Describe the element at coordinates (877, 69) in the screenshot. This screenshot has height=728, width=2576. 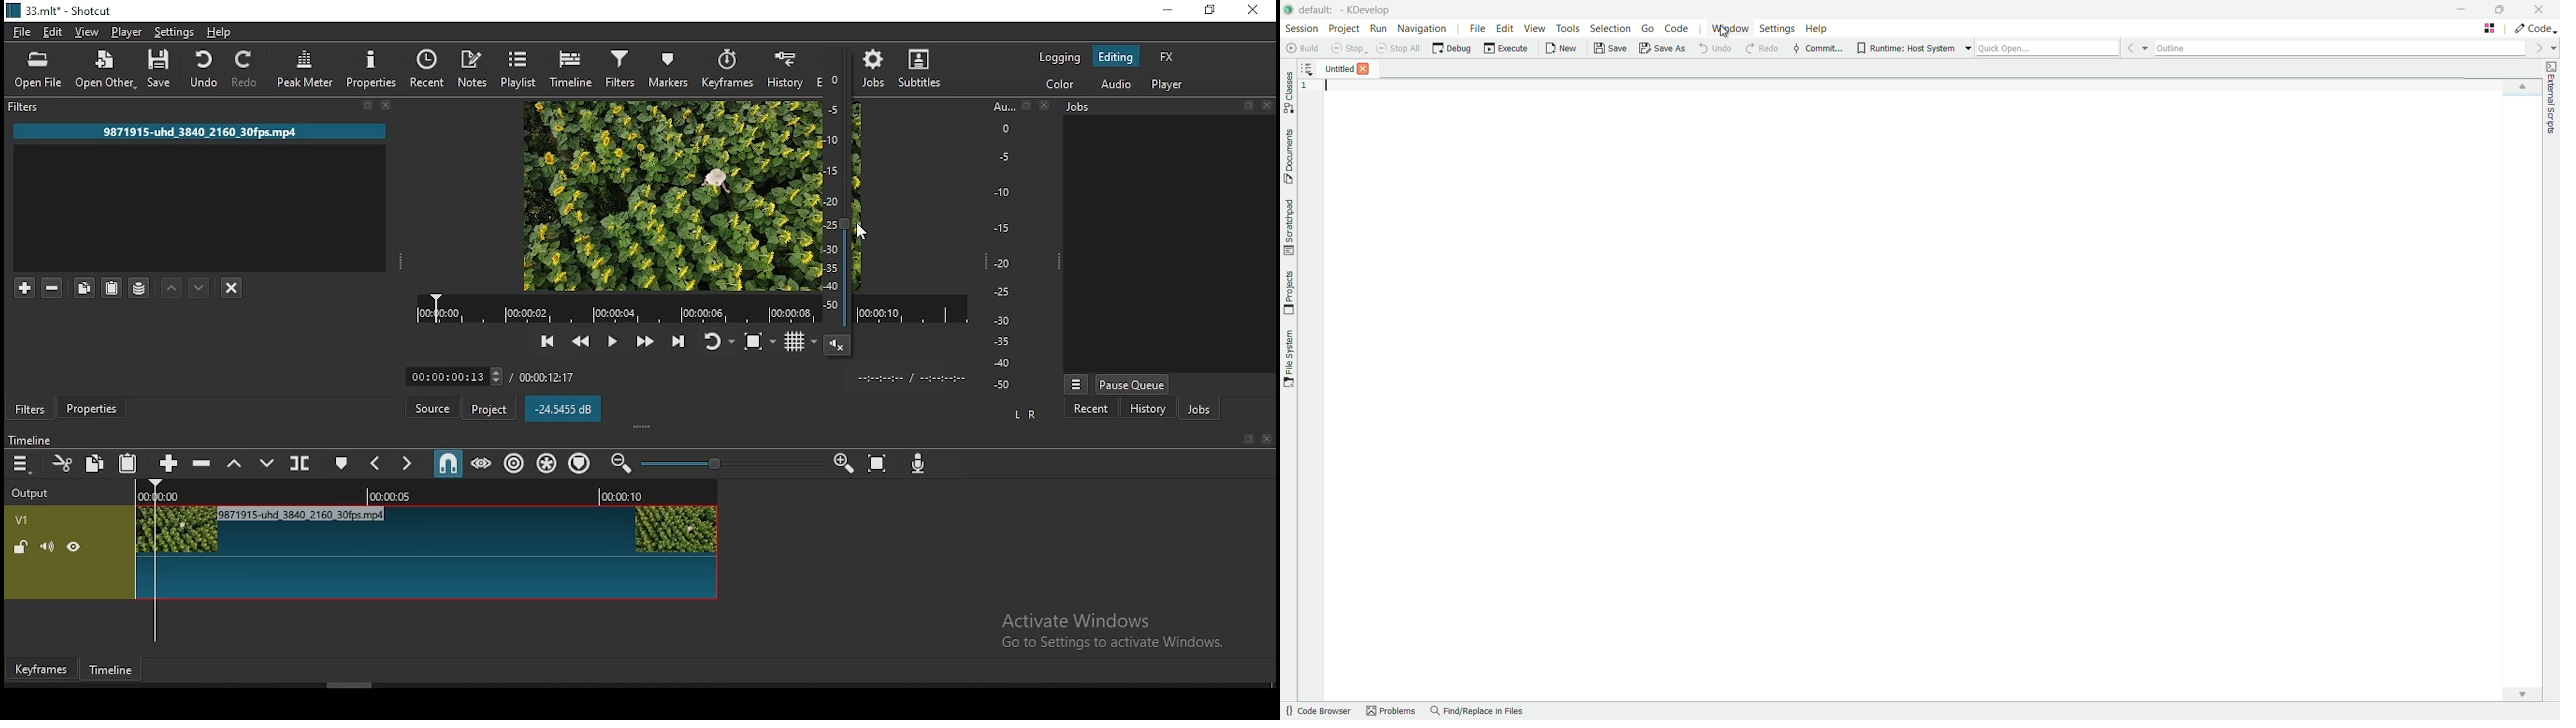
I see `jobs` at that location.